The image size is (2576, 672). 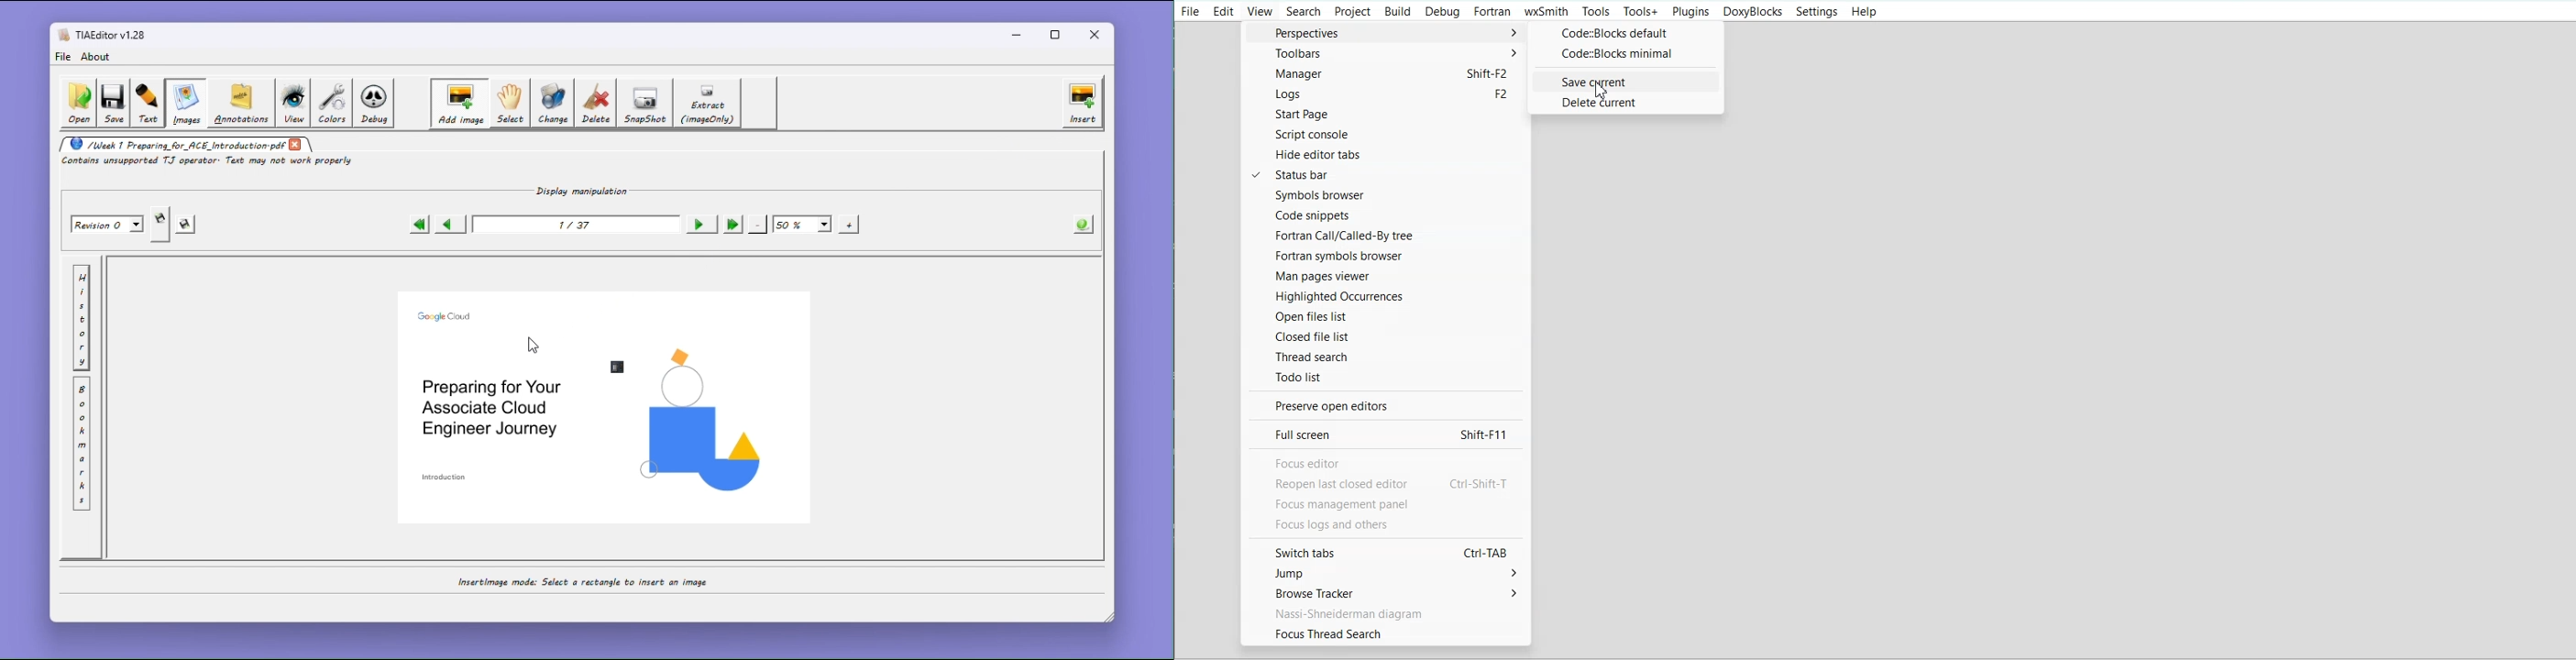 What do you see at coordinates (1352, 11) in the screenshot?
I see `Project` at bounding box center [1352, 11].